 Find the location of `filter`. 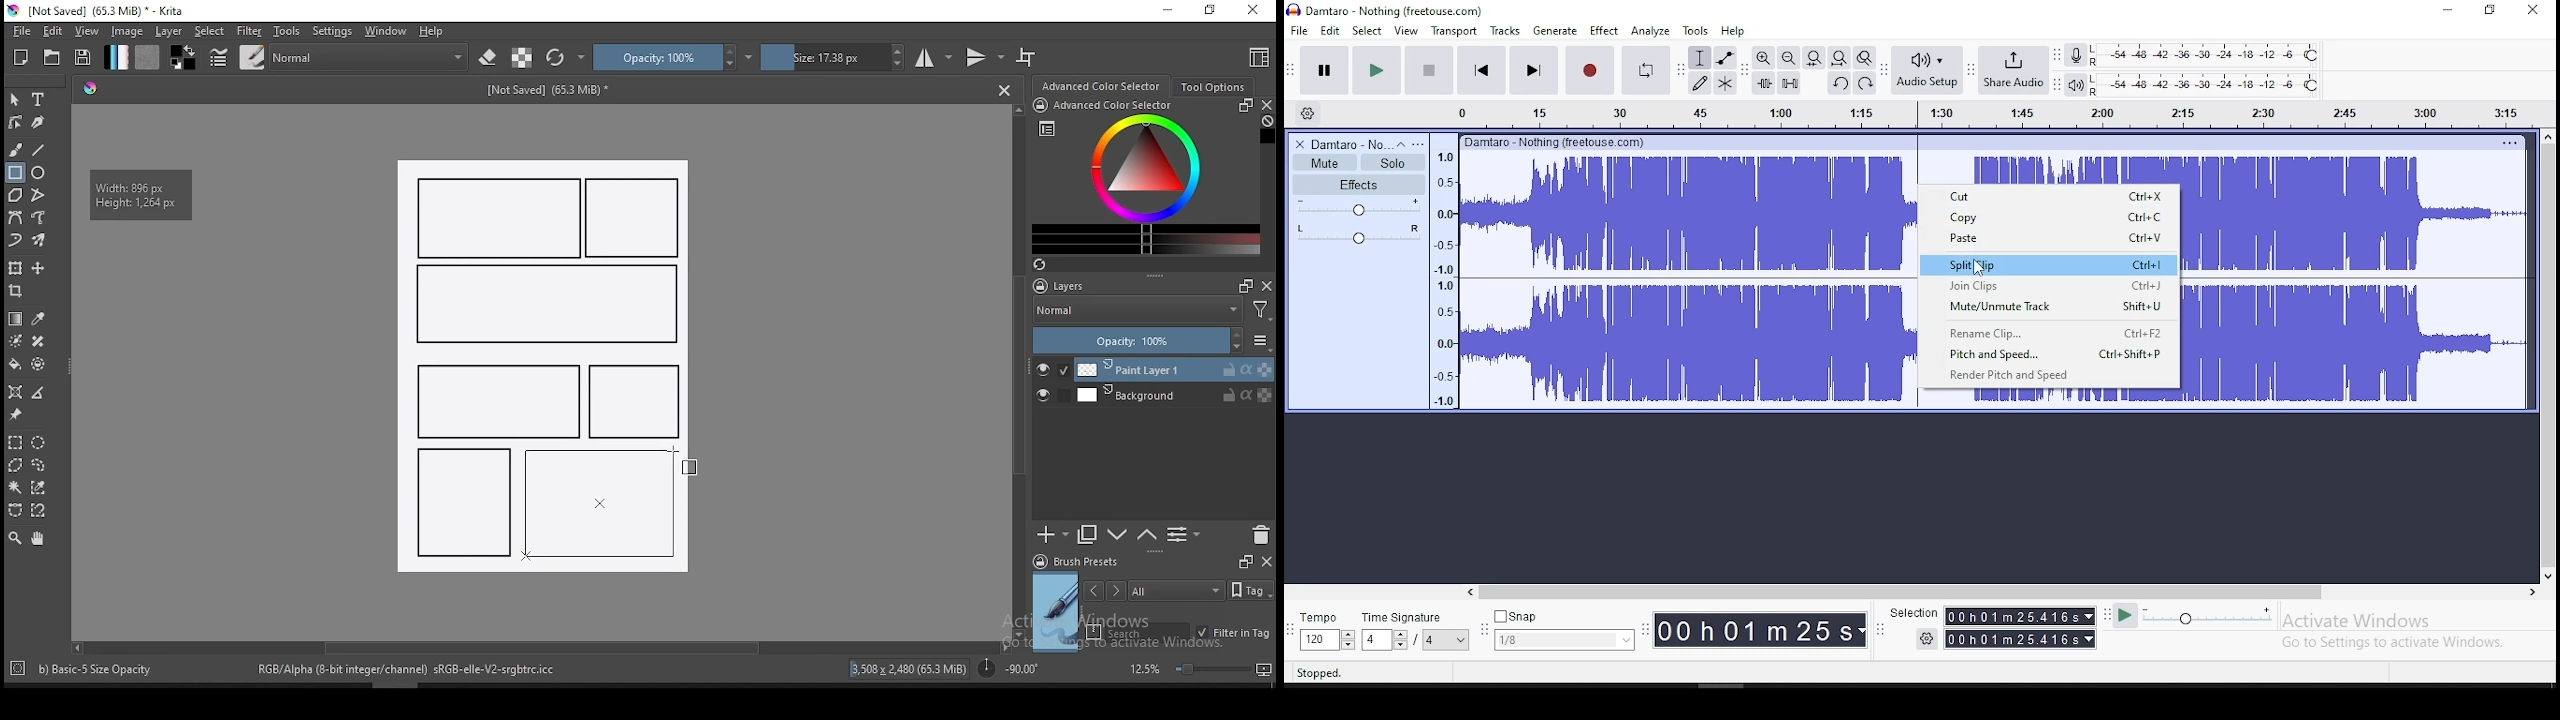

filter is located at coordinates (248, 31).